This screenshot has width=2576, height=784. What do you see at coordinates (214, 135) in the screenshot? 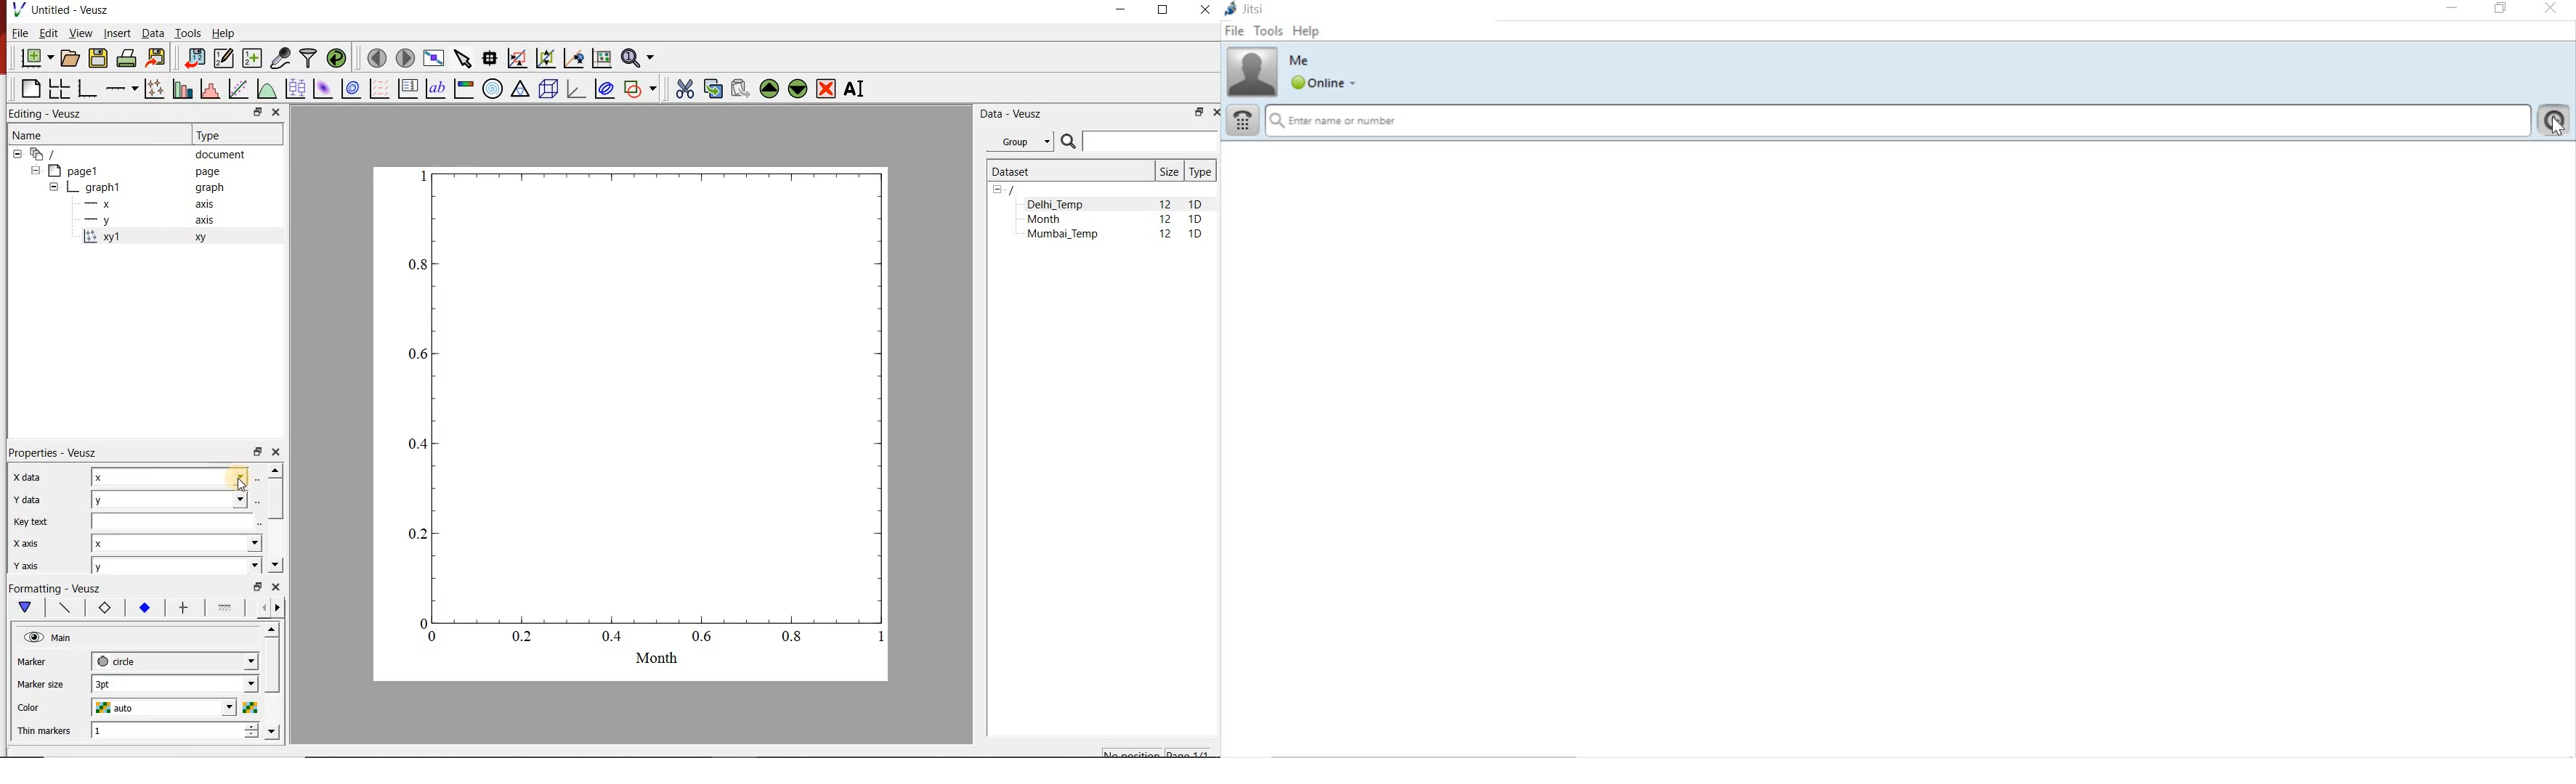
I see `Type` at bounding box center [214, 135].